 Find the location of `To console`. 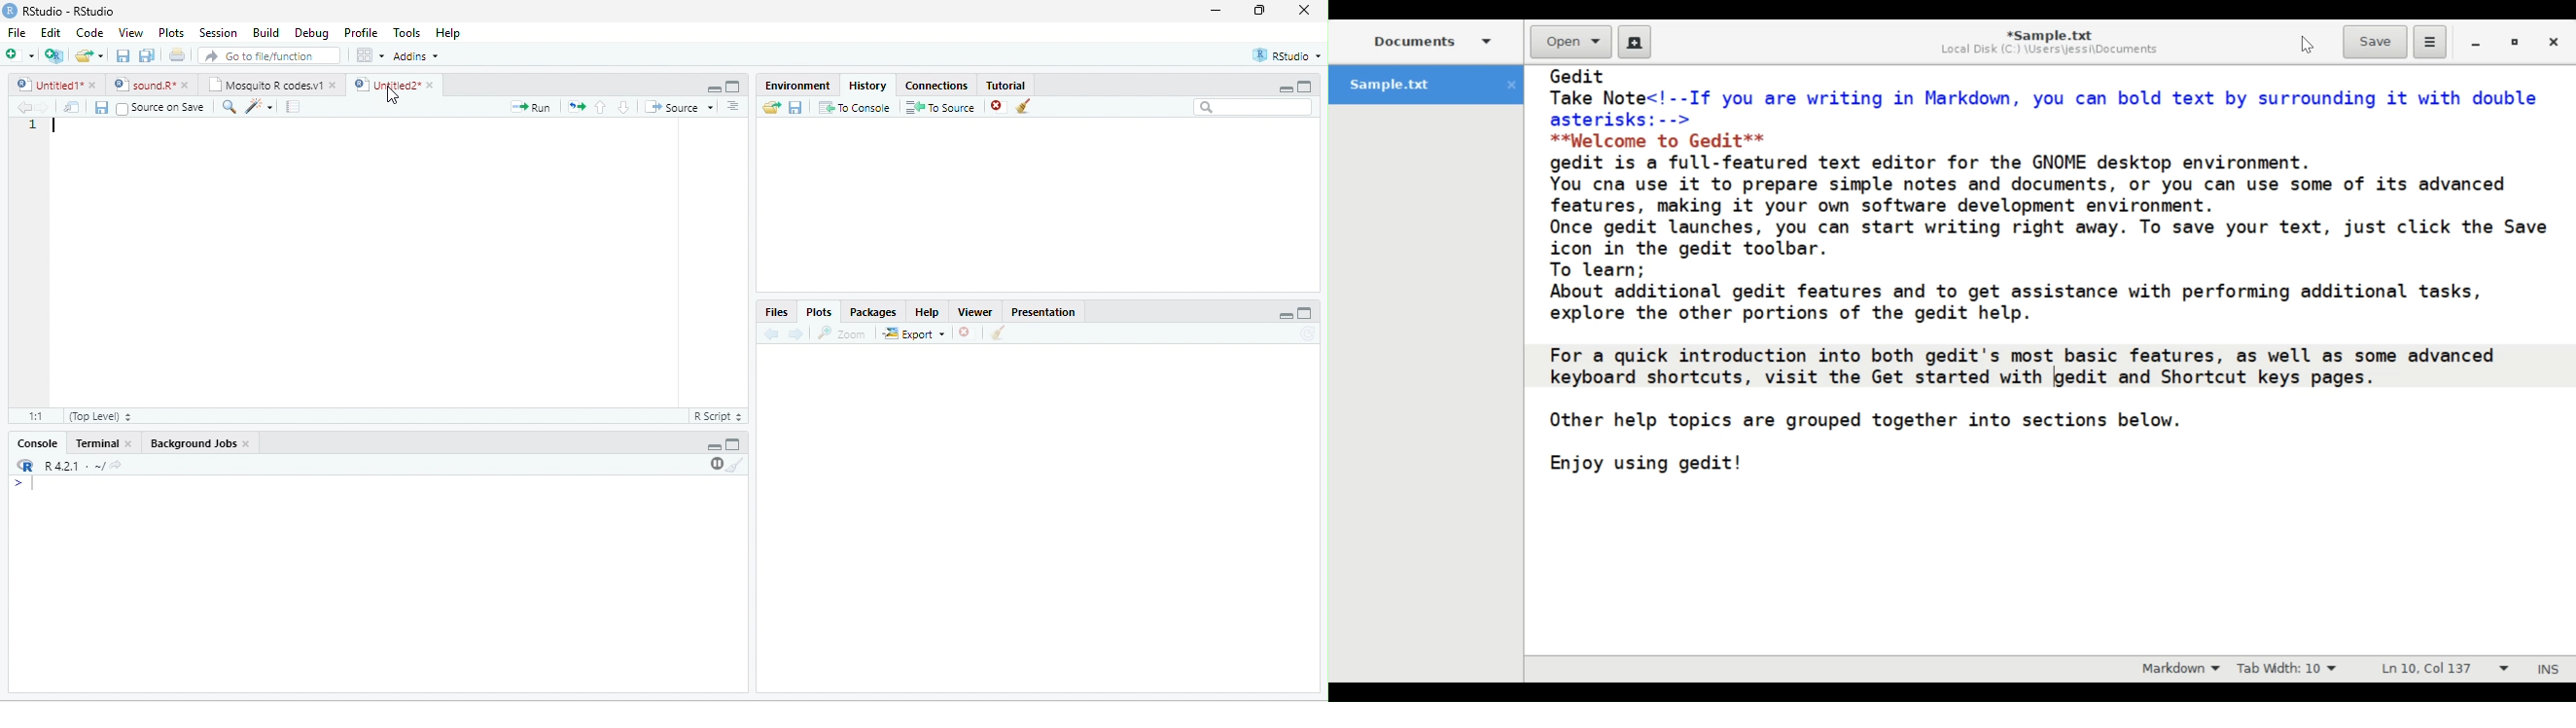

To console is located at coordinates (855, 107).